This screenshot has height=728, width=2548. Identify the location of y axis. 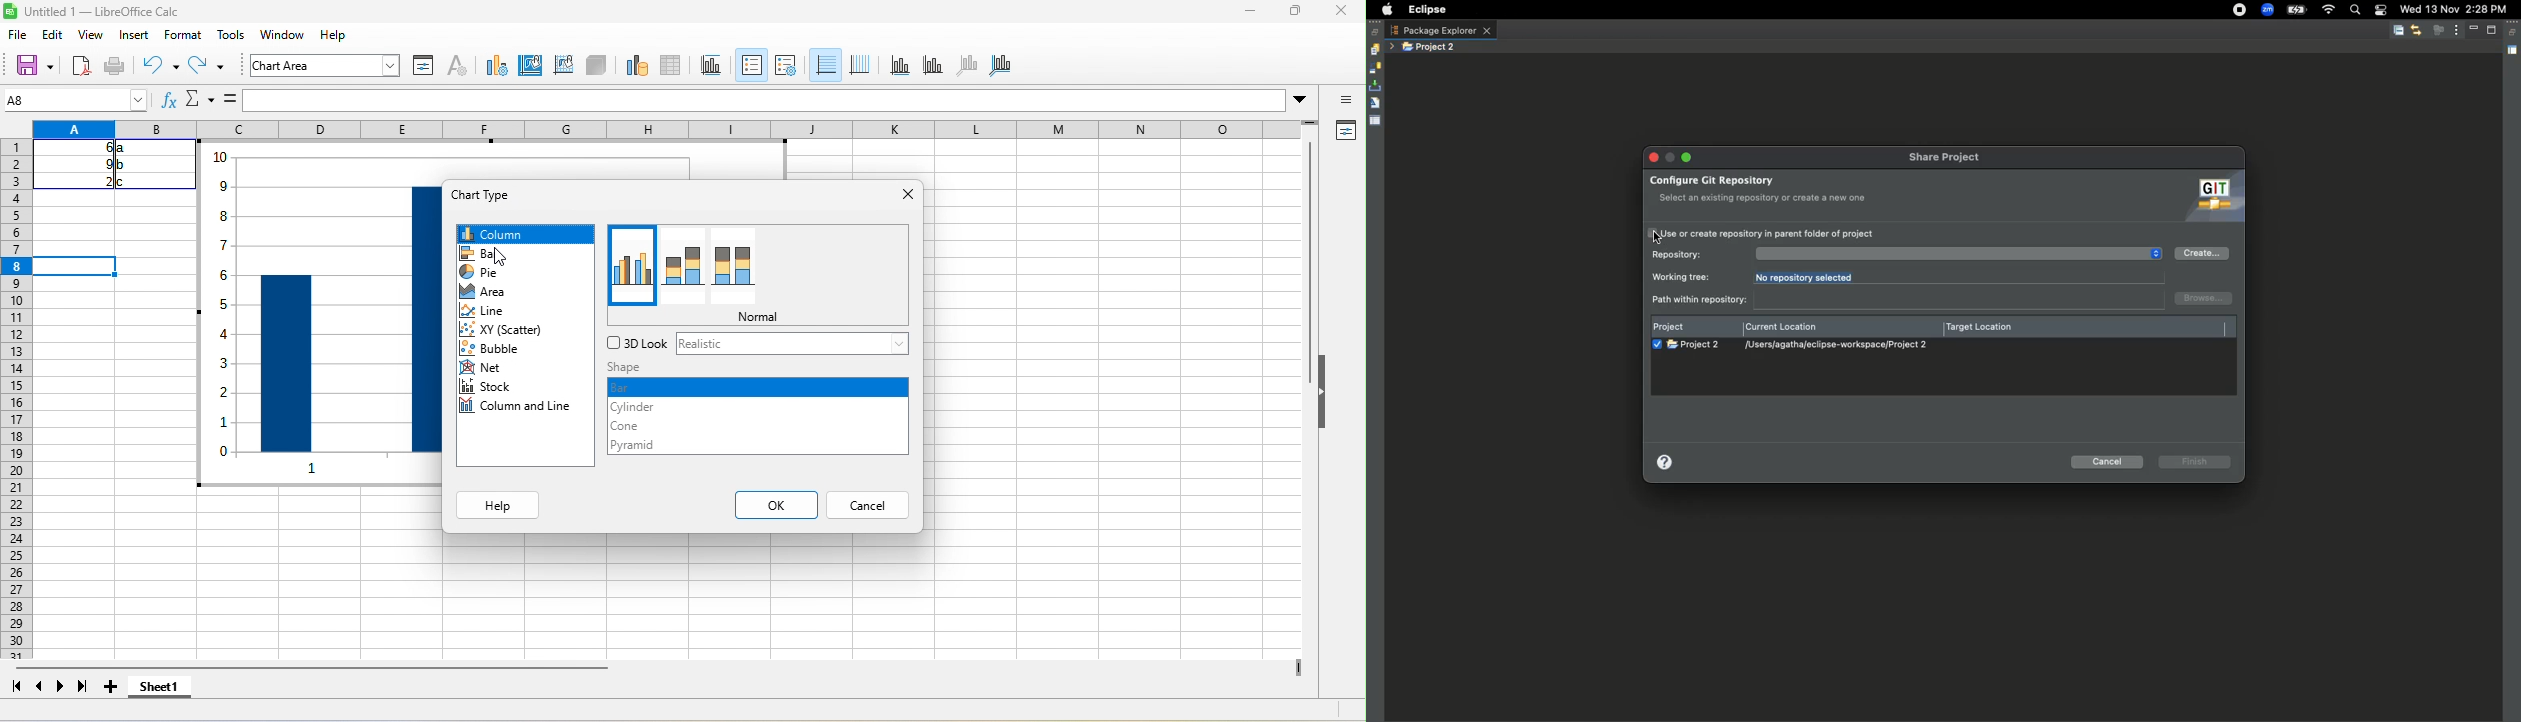
(931, 67).